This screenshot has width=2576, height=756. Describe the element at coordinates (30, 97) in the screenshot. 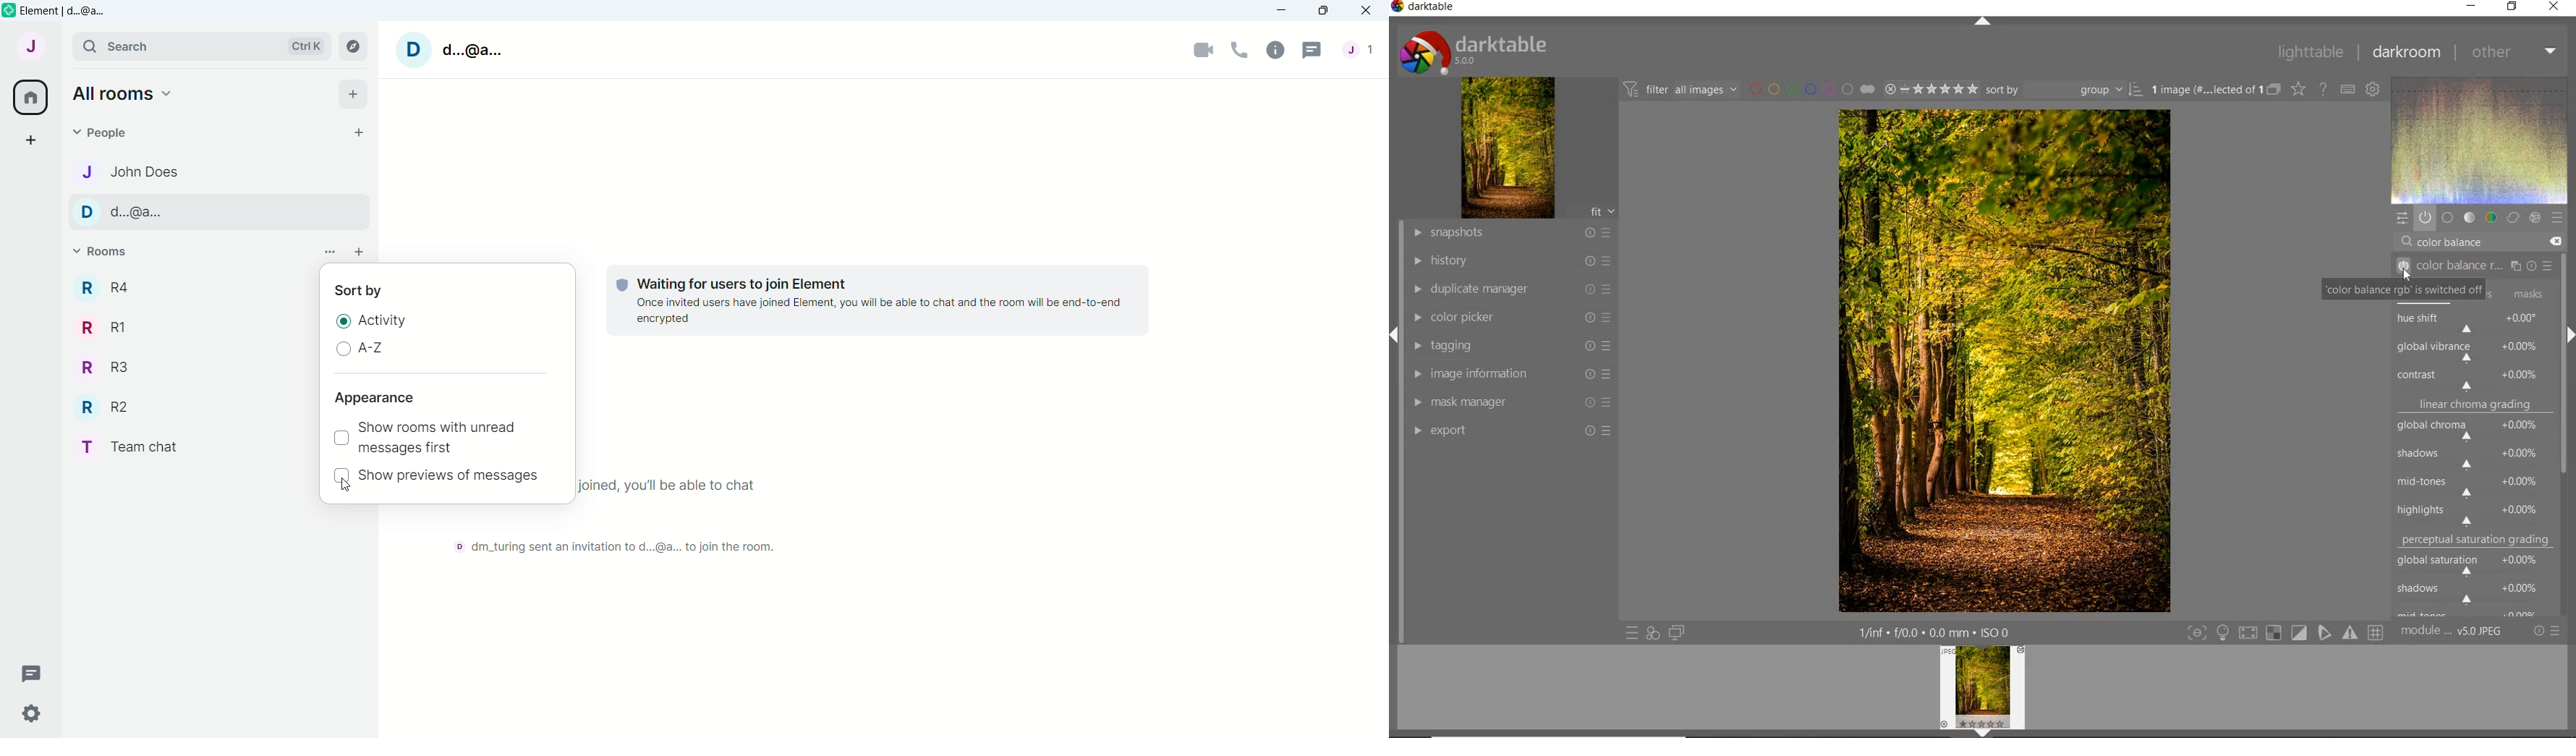

I see `All rooms` at that location.